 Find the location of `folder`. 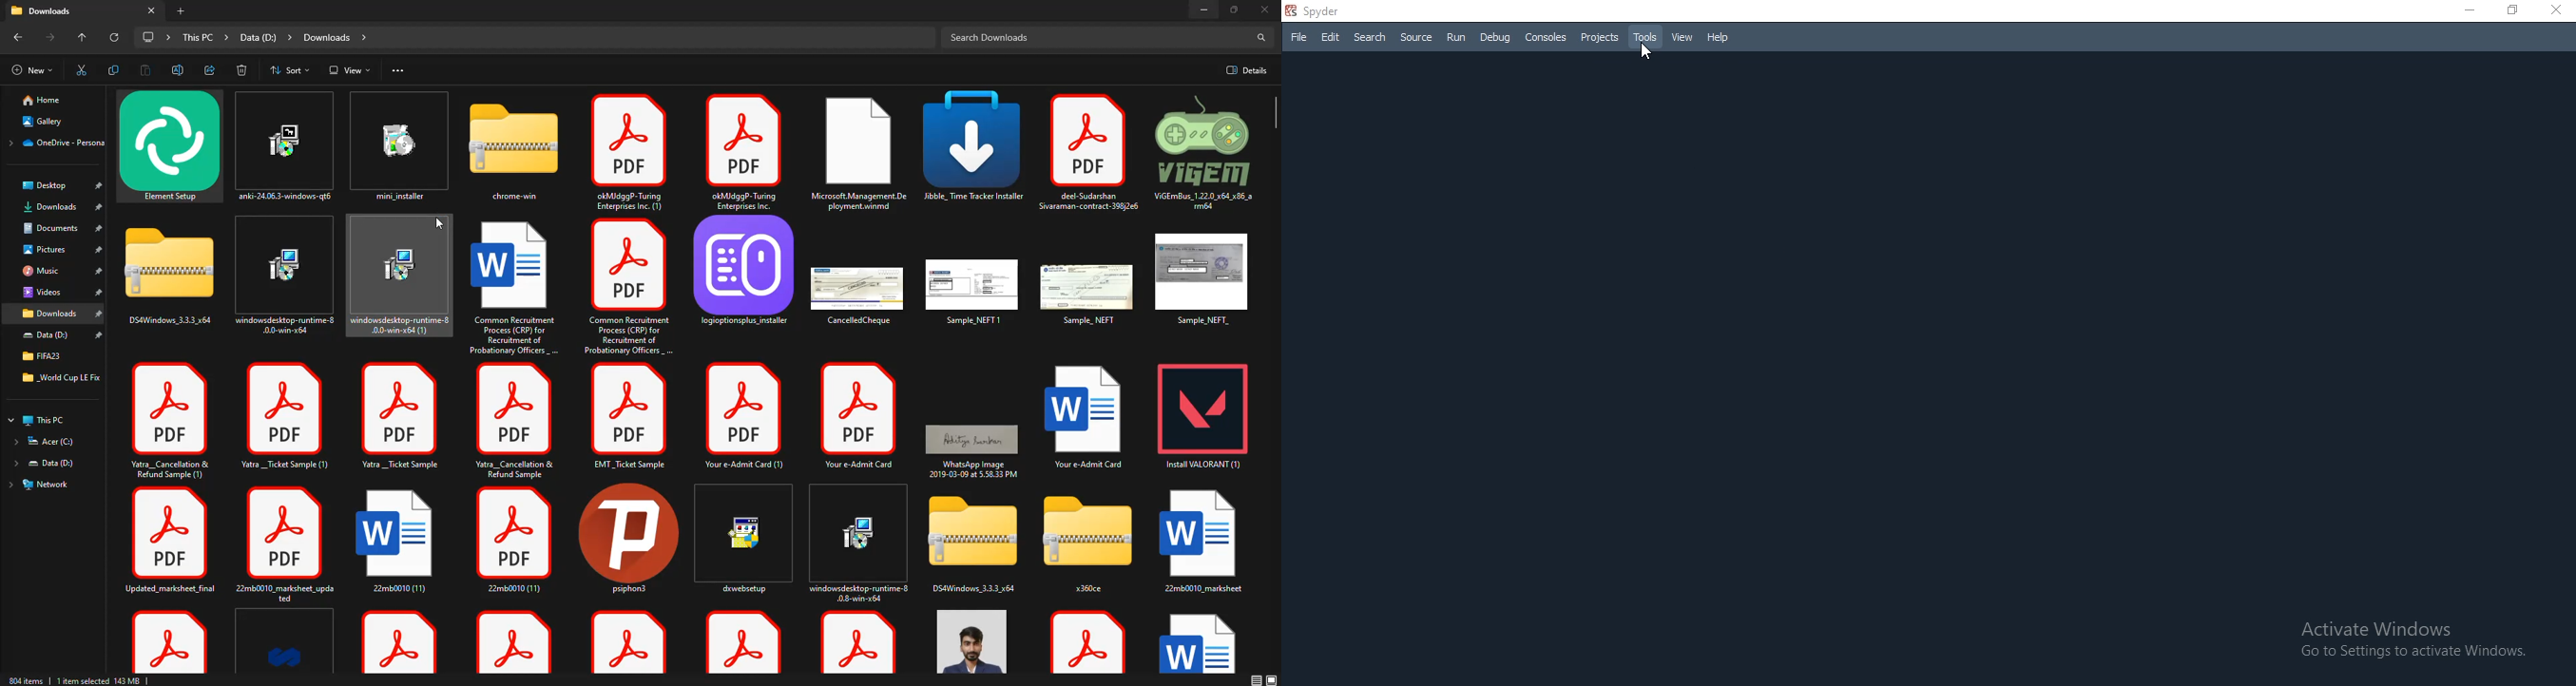

folder is located at coordinates (1093, 544).